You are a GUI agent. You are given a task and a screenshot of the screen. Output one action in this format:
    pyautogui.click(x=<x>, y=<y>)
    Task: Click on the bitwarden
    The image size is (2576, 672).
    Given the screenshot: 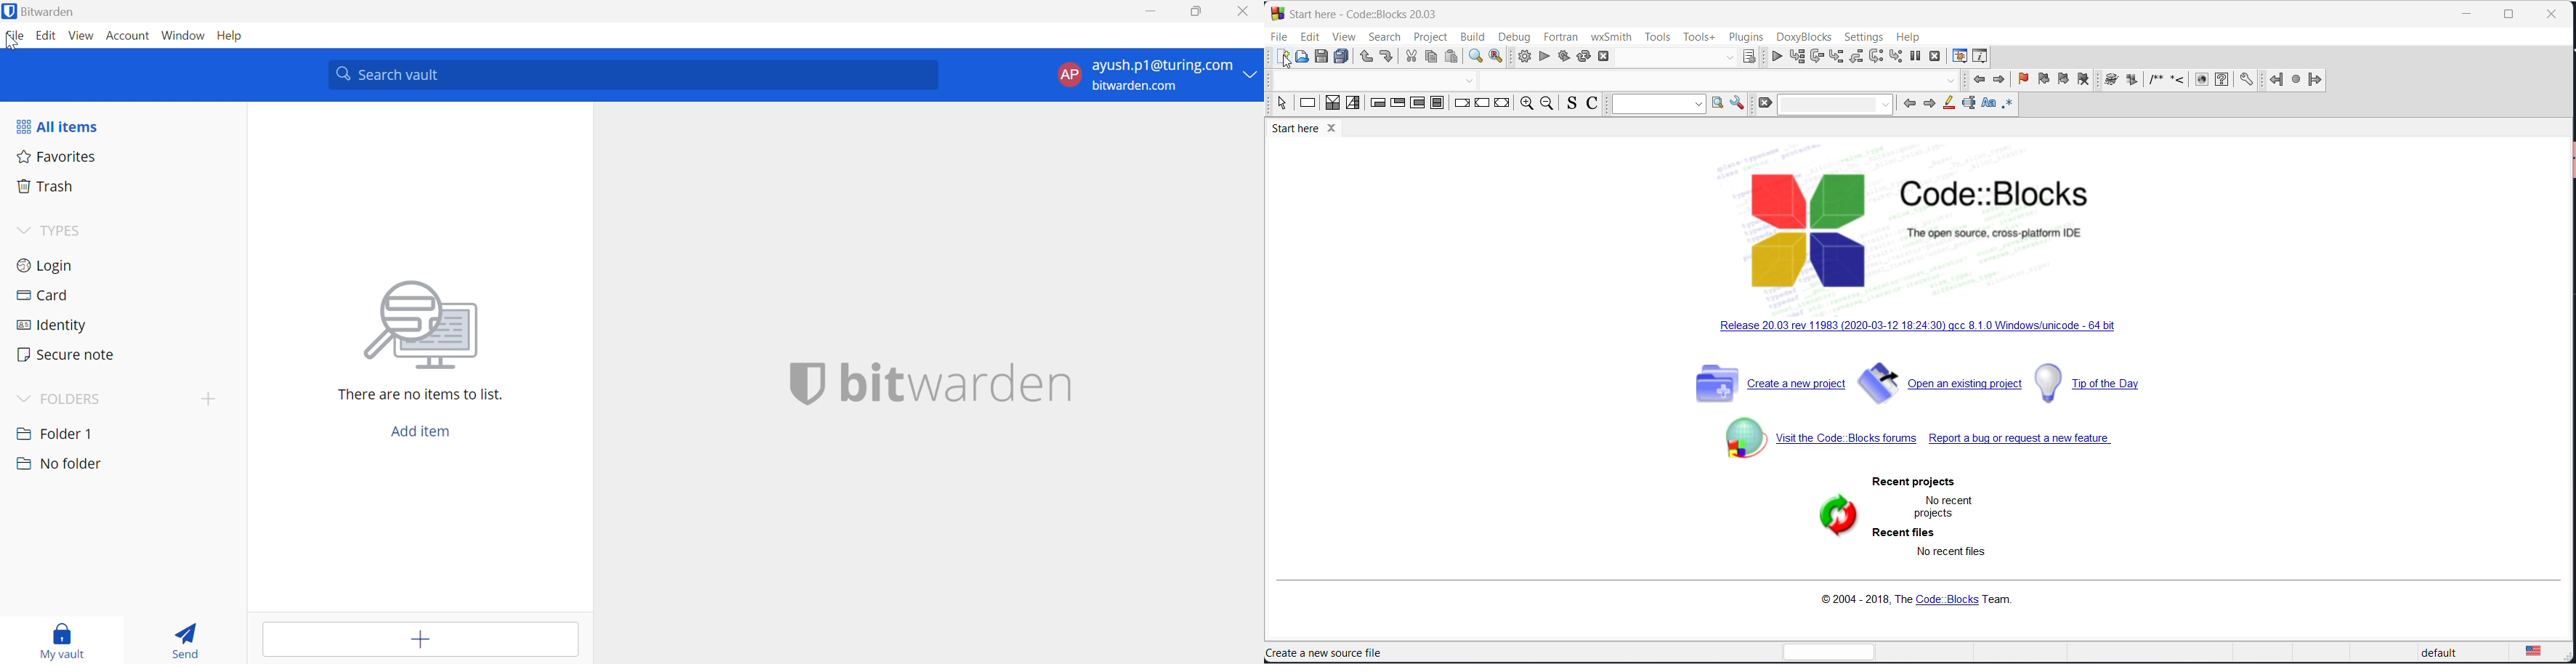 What is the action you would take?
    pyautogui.click(x=925, y=383)
    